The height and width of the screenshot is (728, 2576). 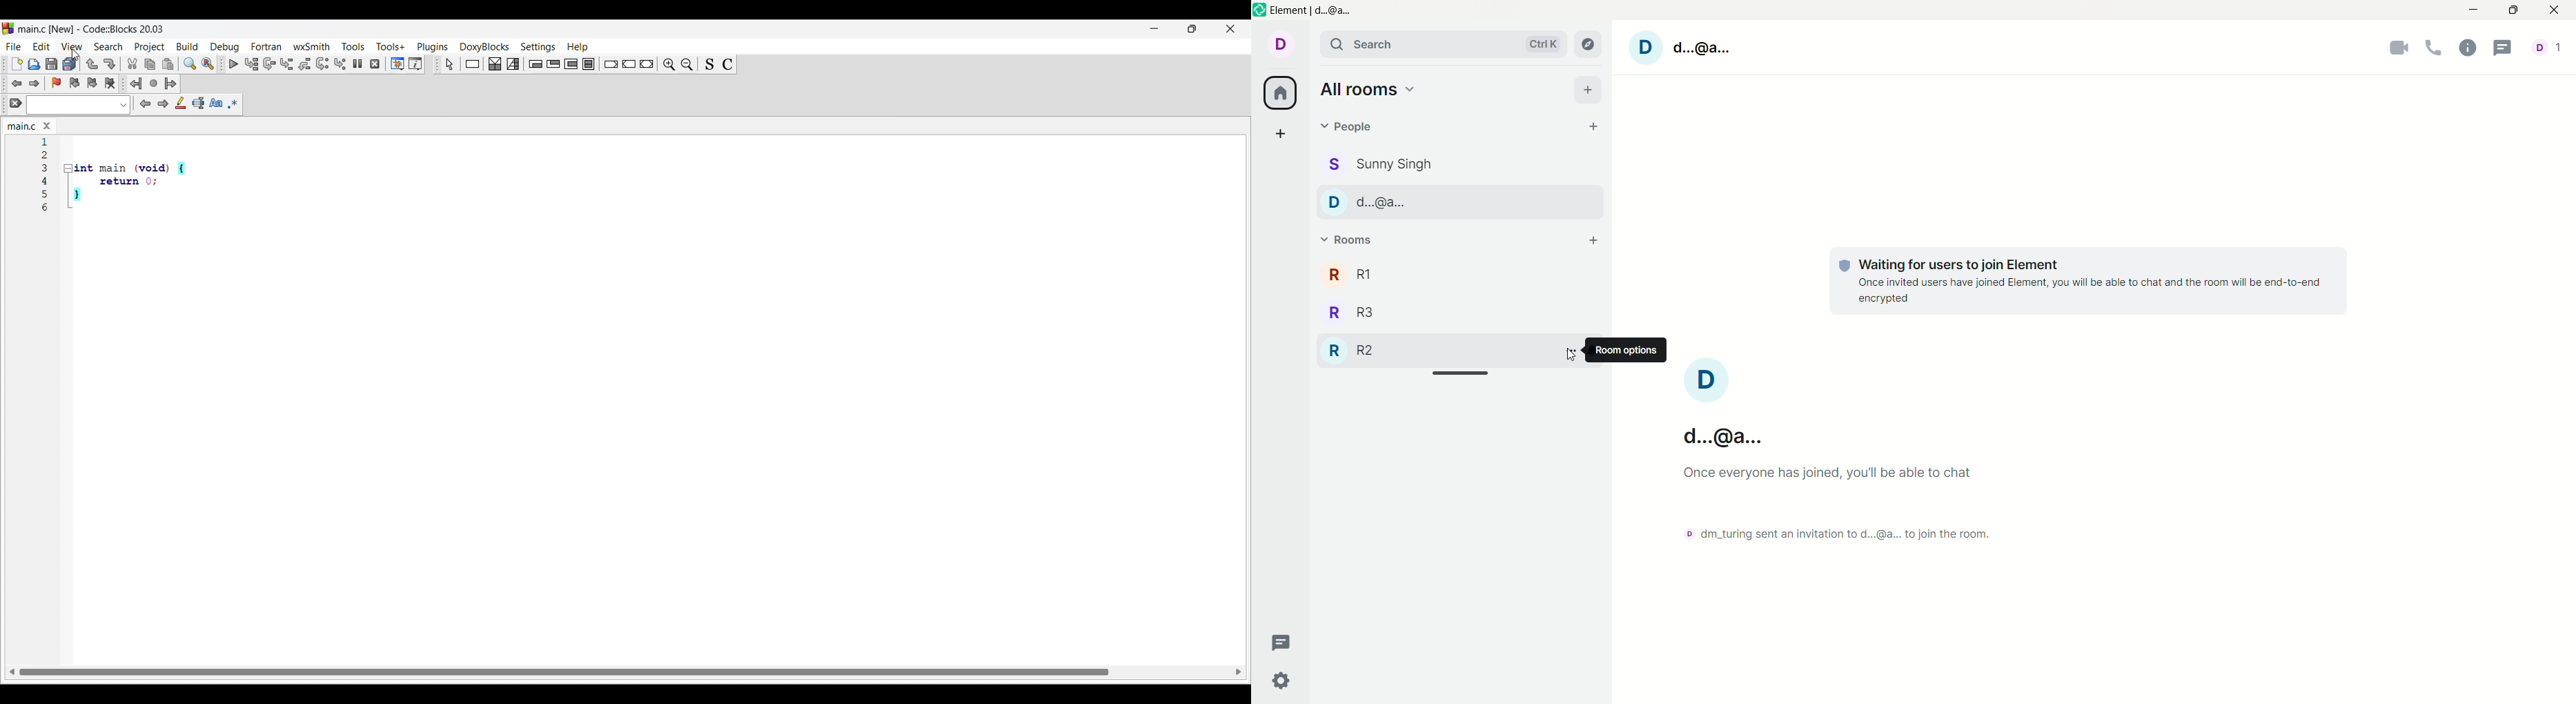 What do you see at coordinates (35, 83) in the screenshot?
I see `Toggle forward` at bounding box center [35, 83].